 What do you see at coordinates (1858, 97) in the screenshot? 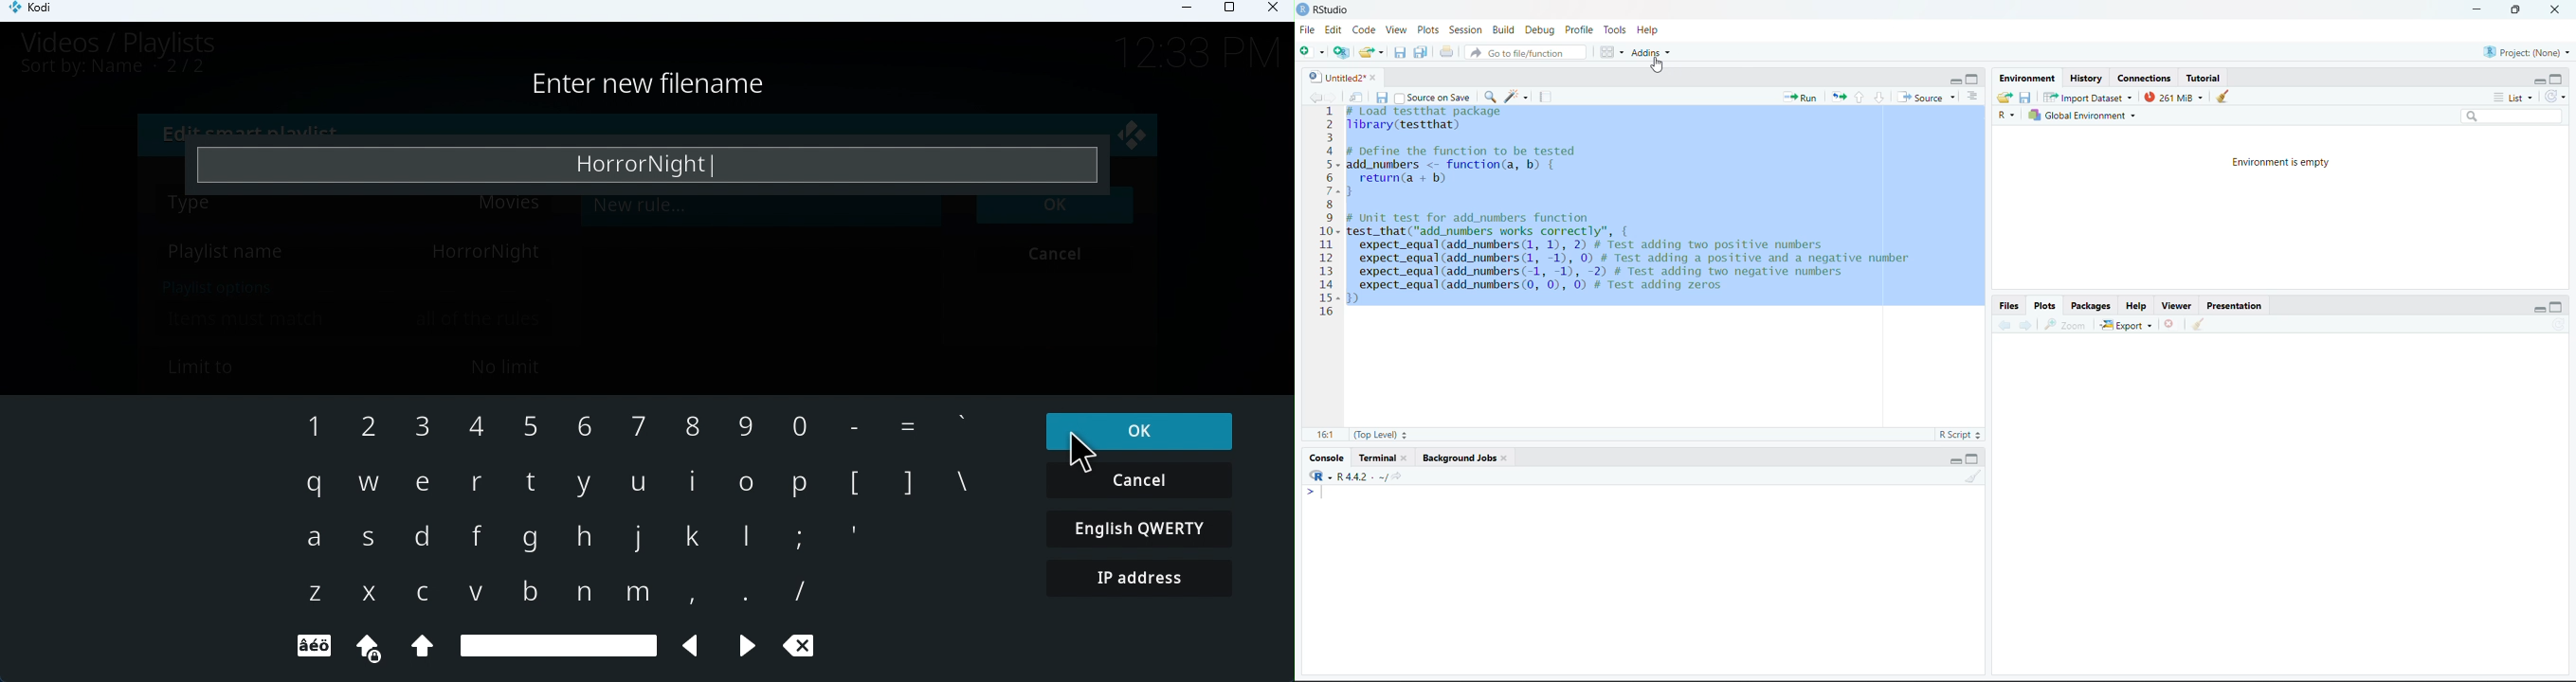
I see `Go to previous section` at bounding box center [1858, 97].